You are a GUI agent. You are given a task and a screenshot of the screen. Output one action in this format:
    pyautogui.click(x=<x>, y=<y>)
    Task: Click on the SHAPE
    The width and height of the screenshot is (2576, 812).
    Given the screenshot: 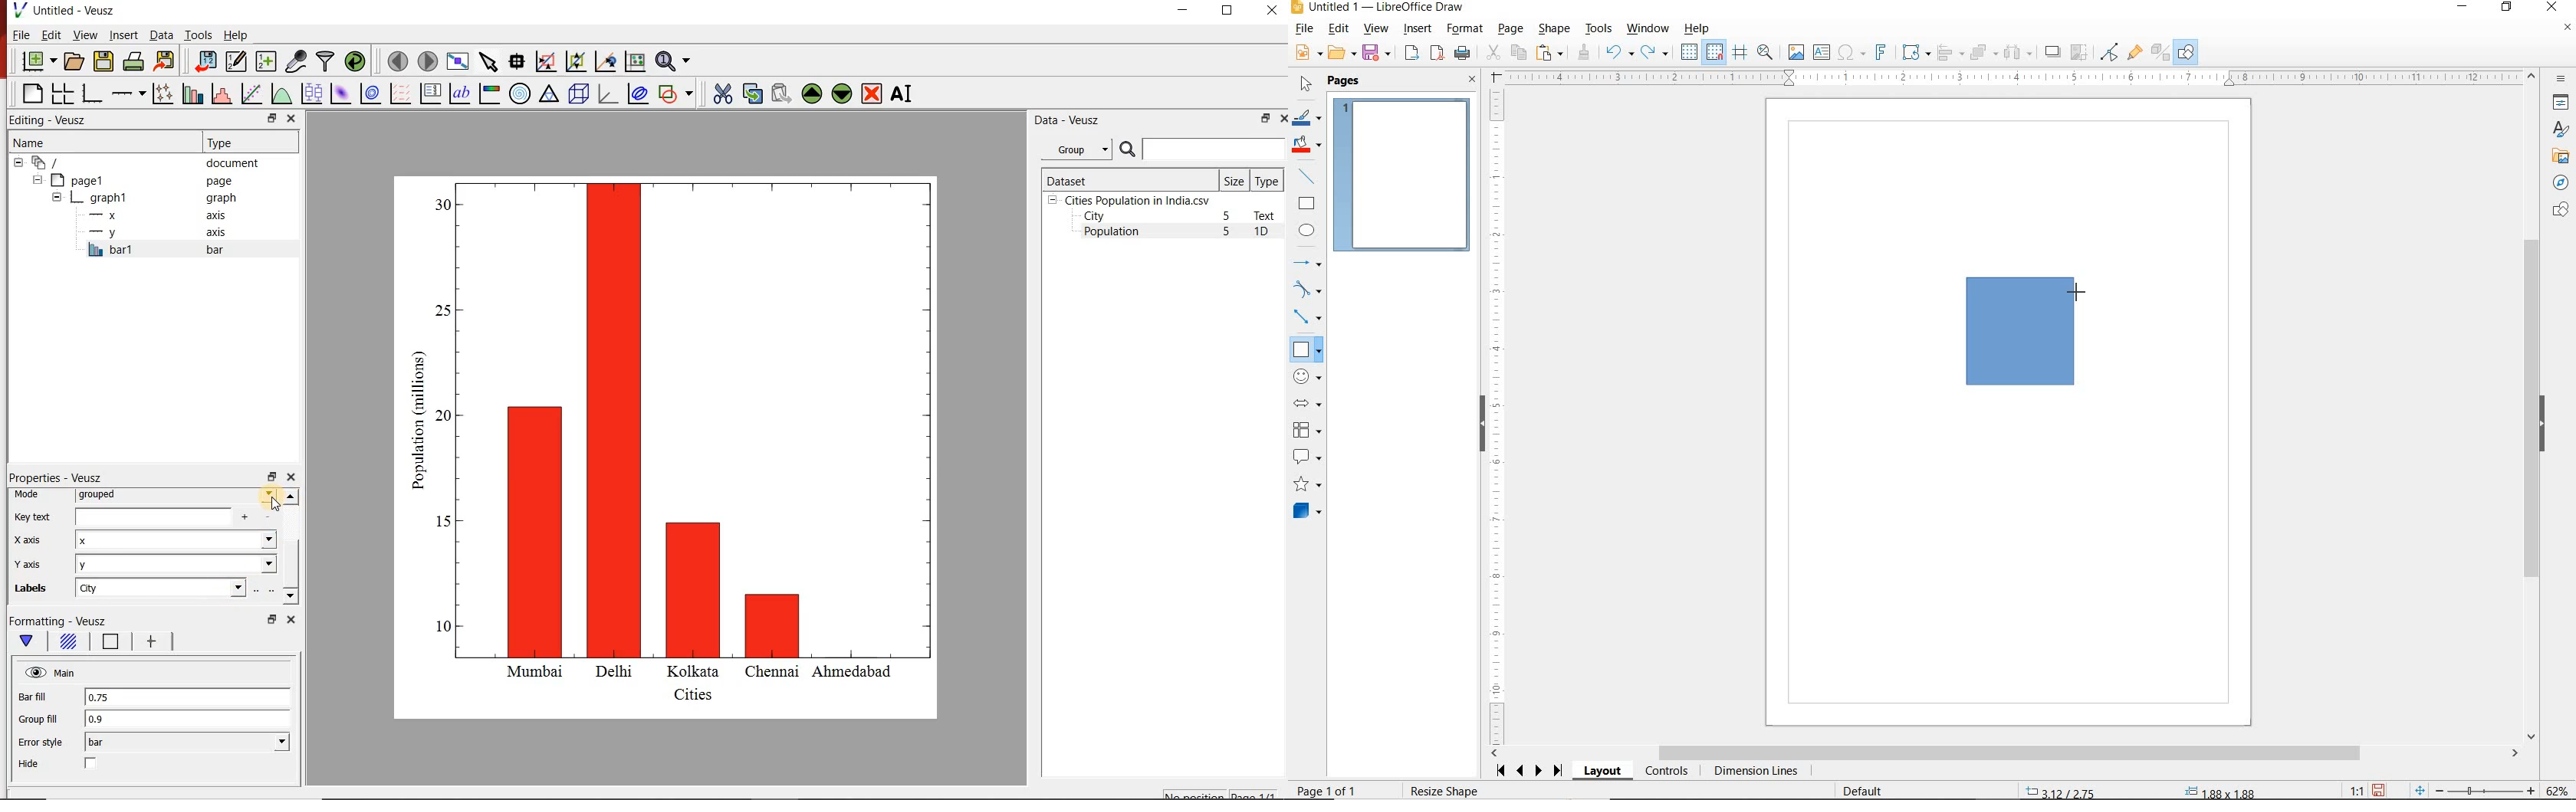 What is the action you would take?
    pyautogui.click(x=1554, y=30)
    